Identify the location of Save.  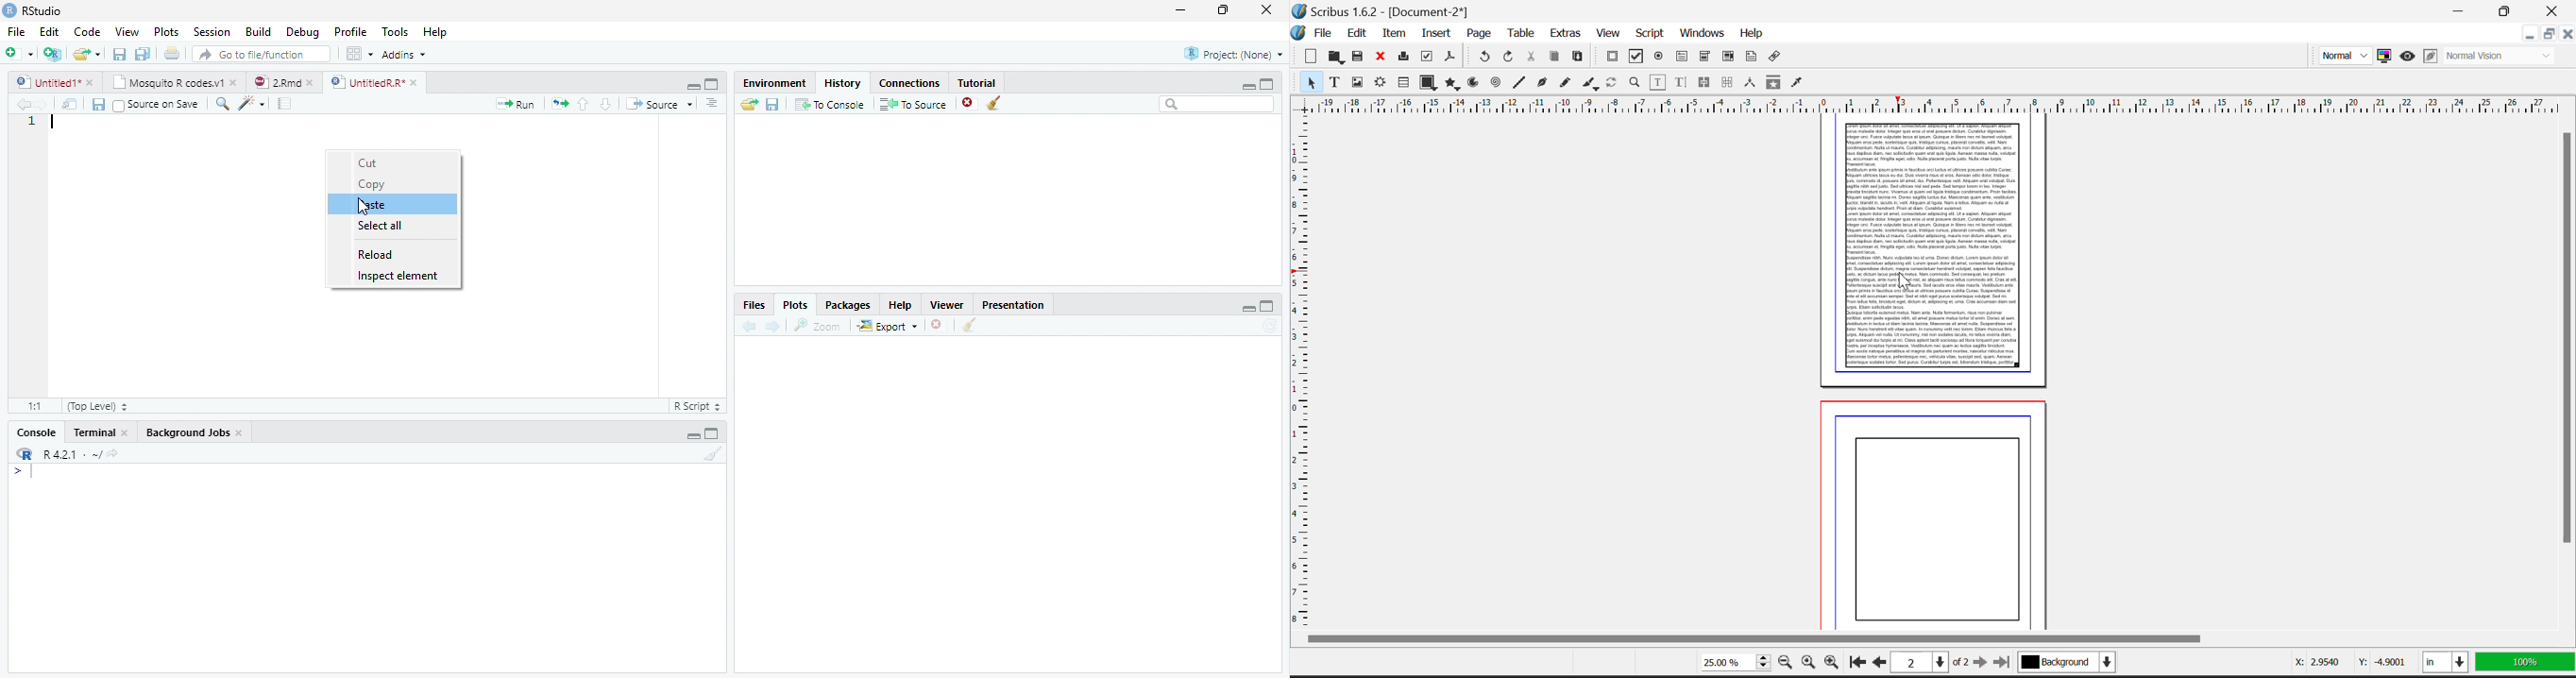
(118, 53).